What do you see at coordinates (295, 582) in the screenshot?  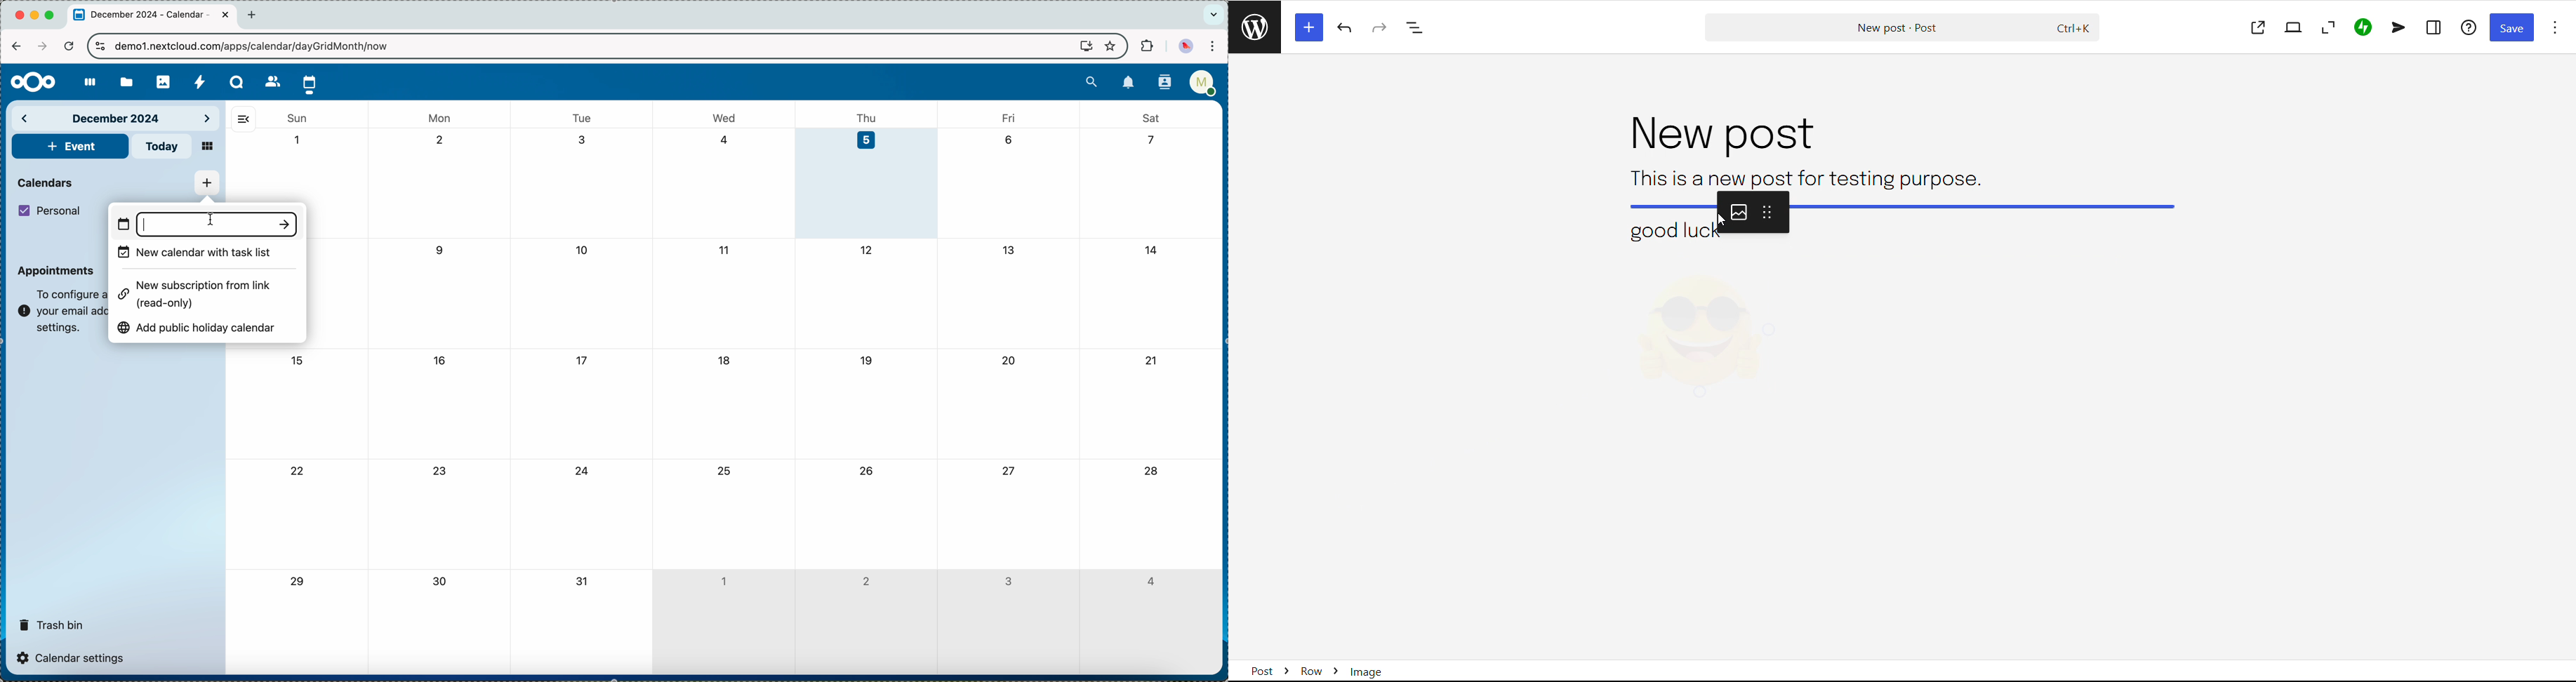 I see `29` at bounding box center [295, 582].